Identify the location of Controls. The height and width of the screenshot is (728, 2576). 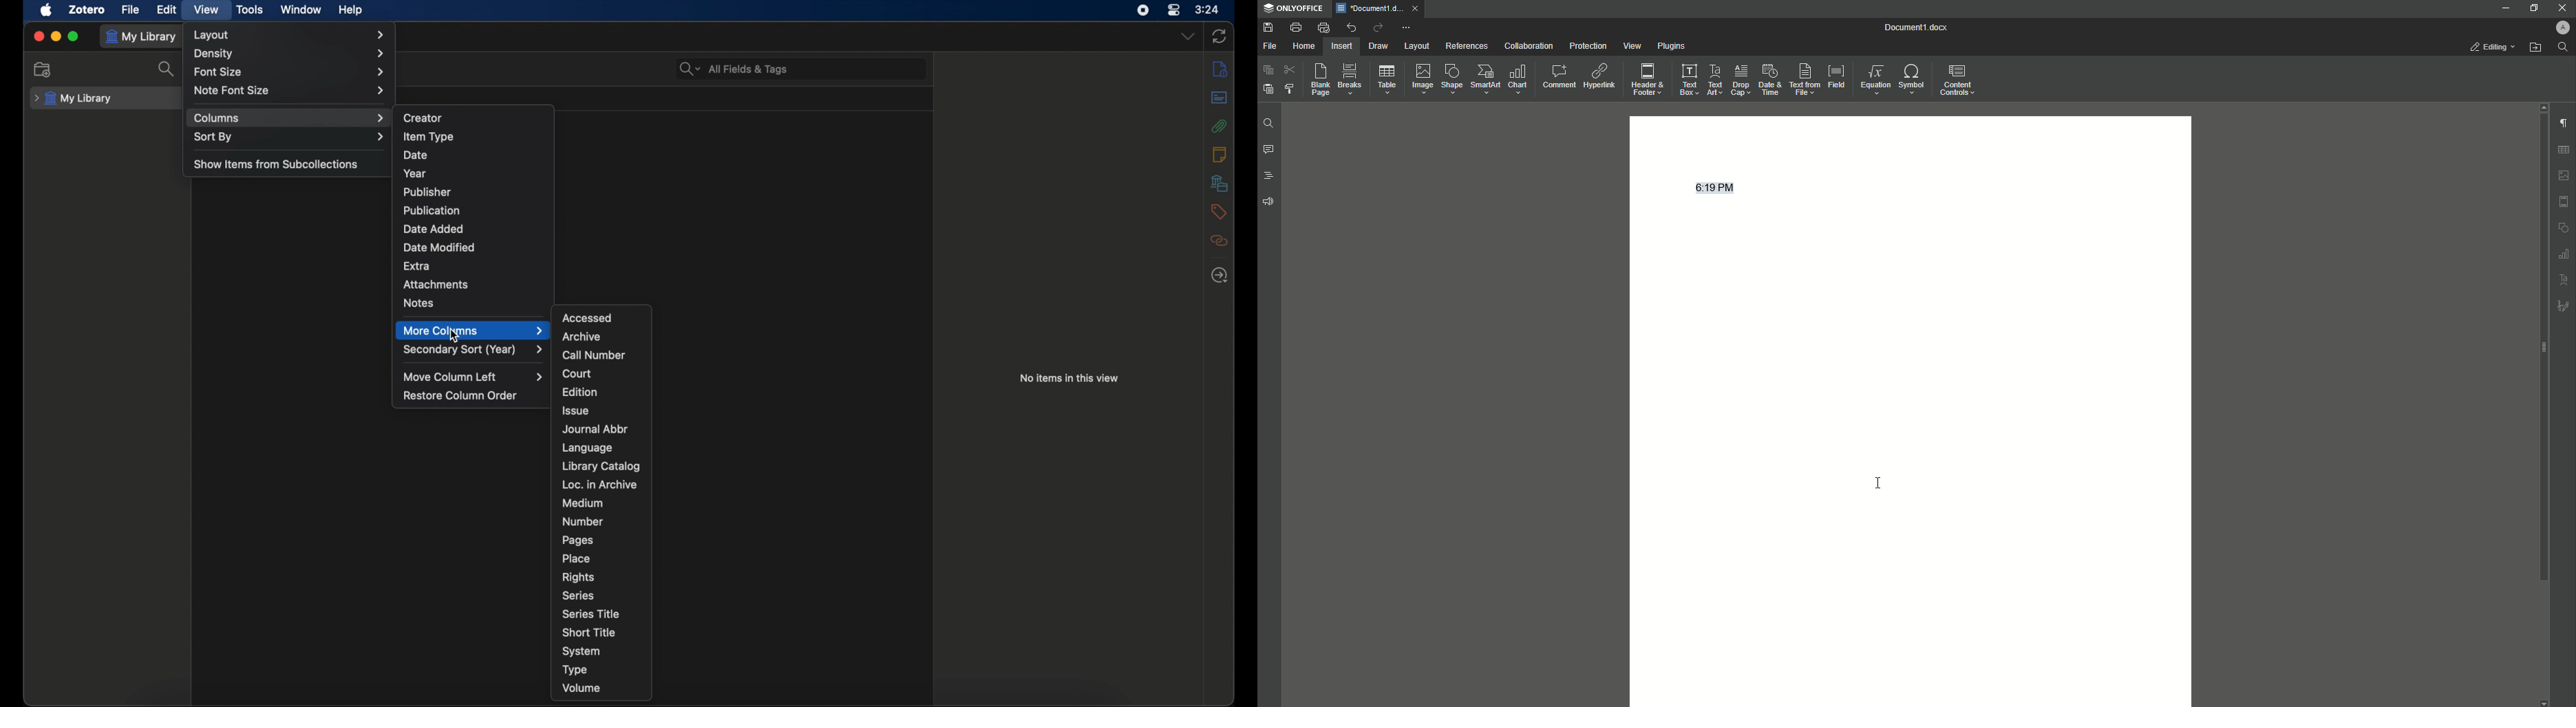
(1960, 79).